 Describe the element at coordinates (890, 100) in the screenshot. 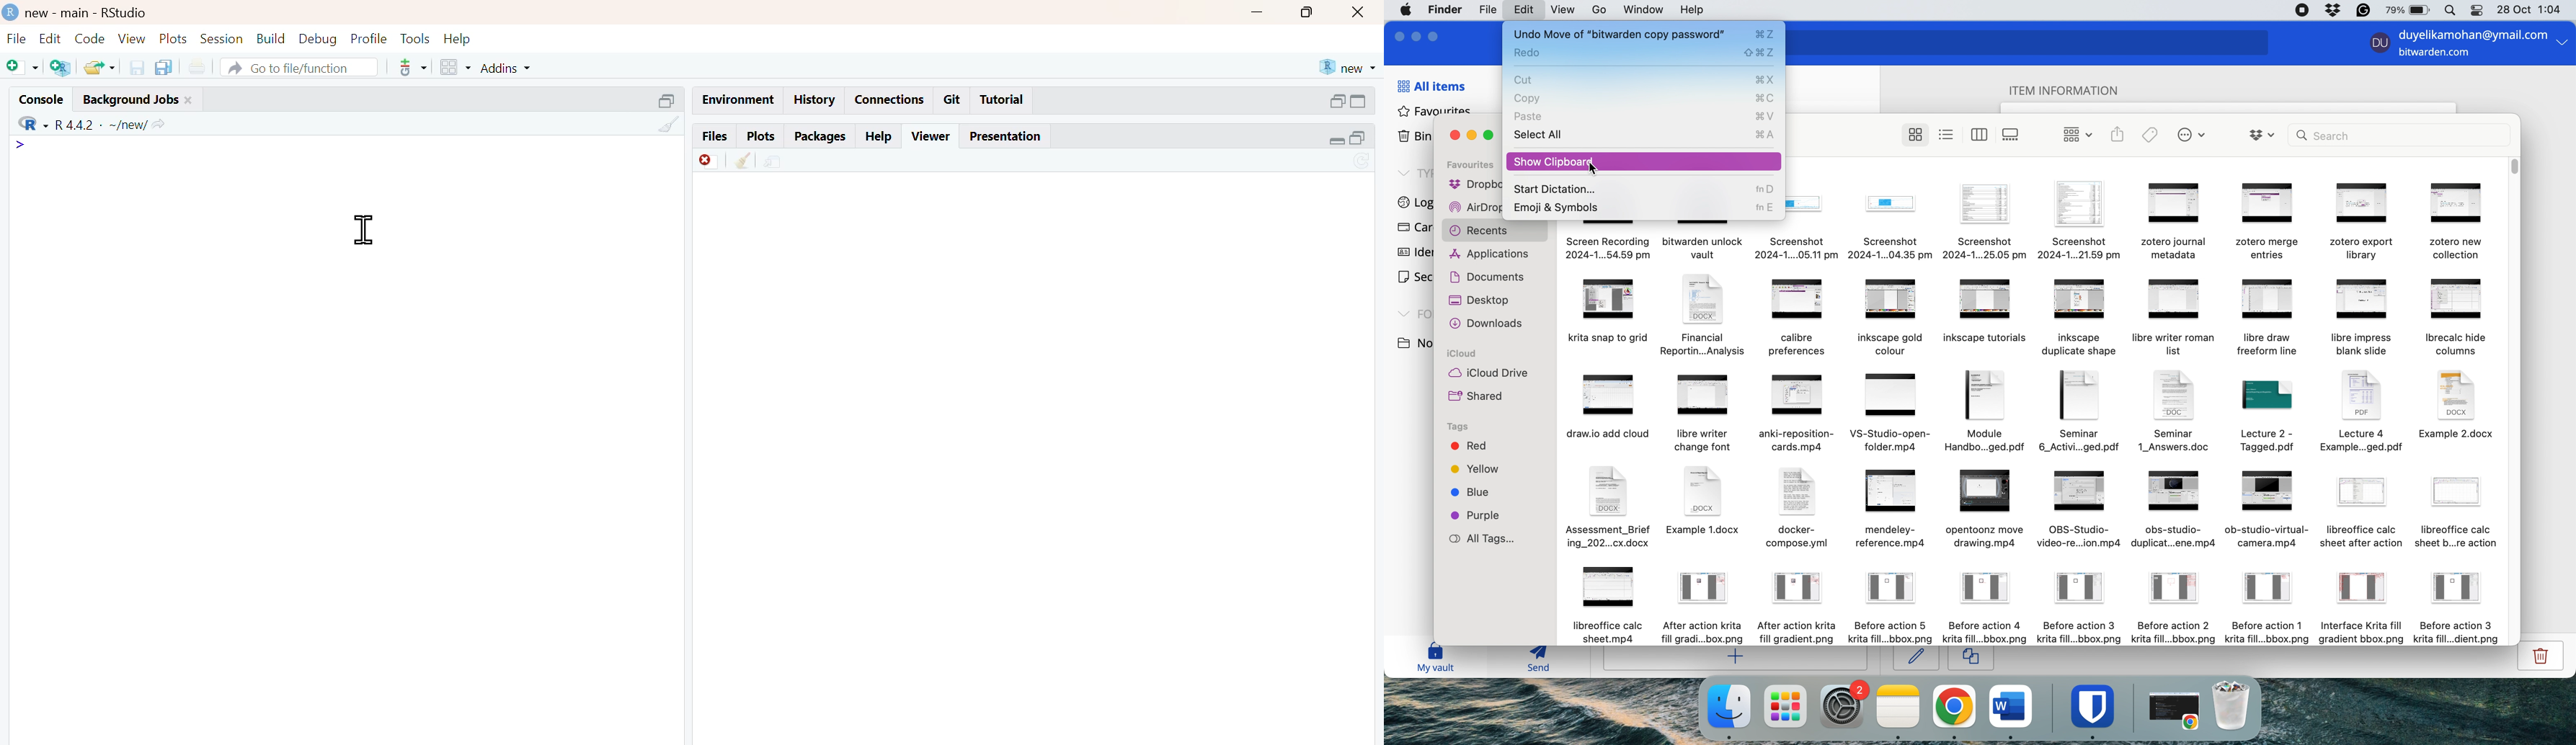

I see `connections` at that location.